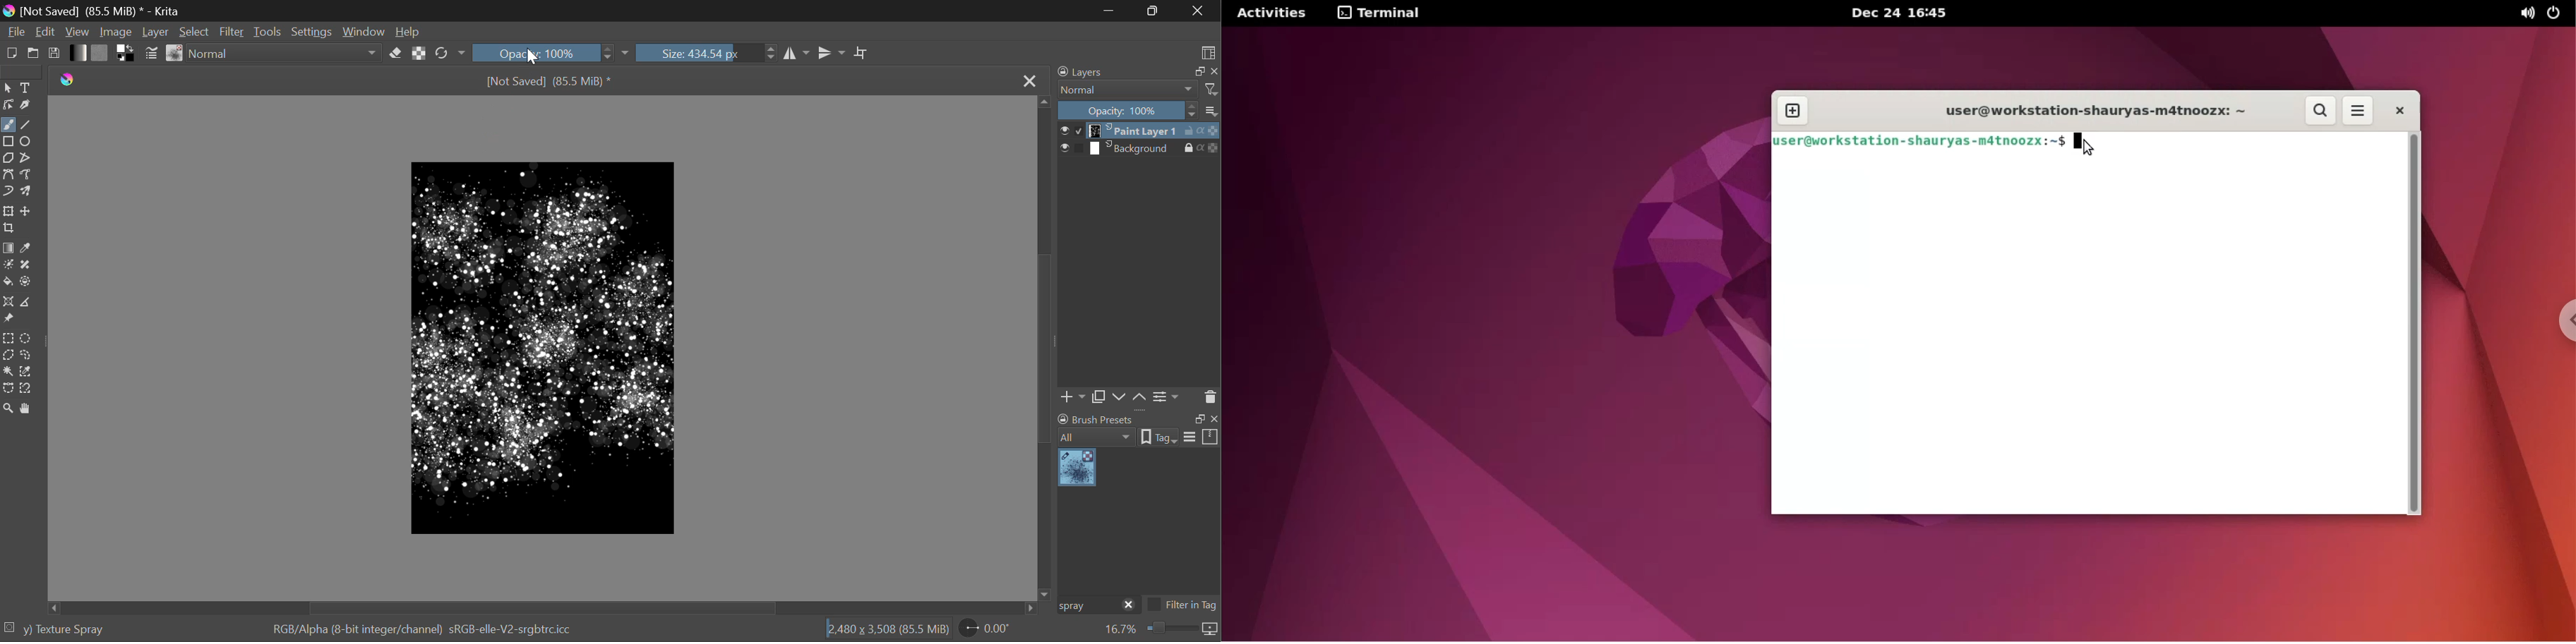 Image resolution: width=2576 pixels, height=644 pixels. Describe the element at coordinates (8, 266) in the screenshot. I see `Colorize Mask Tool` at that location.